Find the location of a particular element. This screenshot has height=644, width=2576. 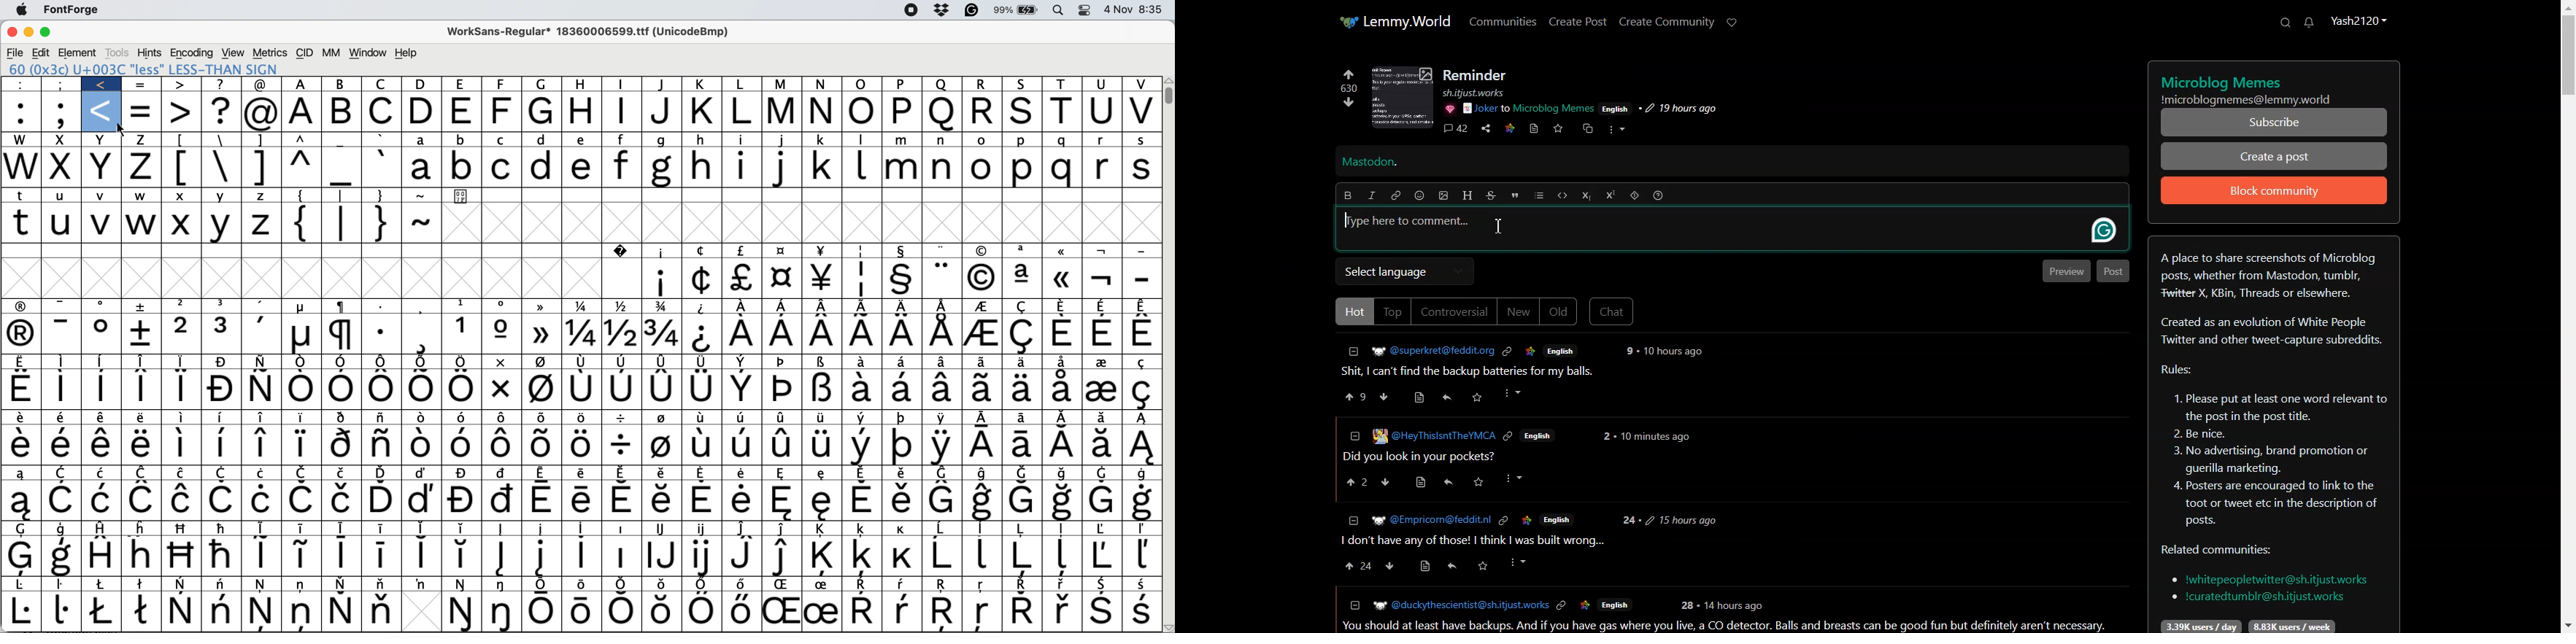

c is located at coordinates (384, 85).